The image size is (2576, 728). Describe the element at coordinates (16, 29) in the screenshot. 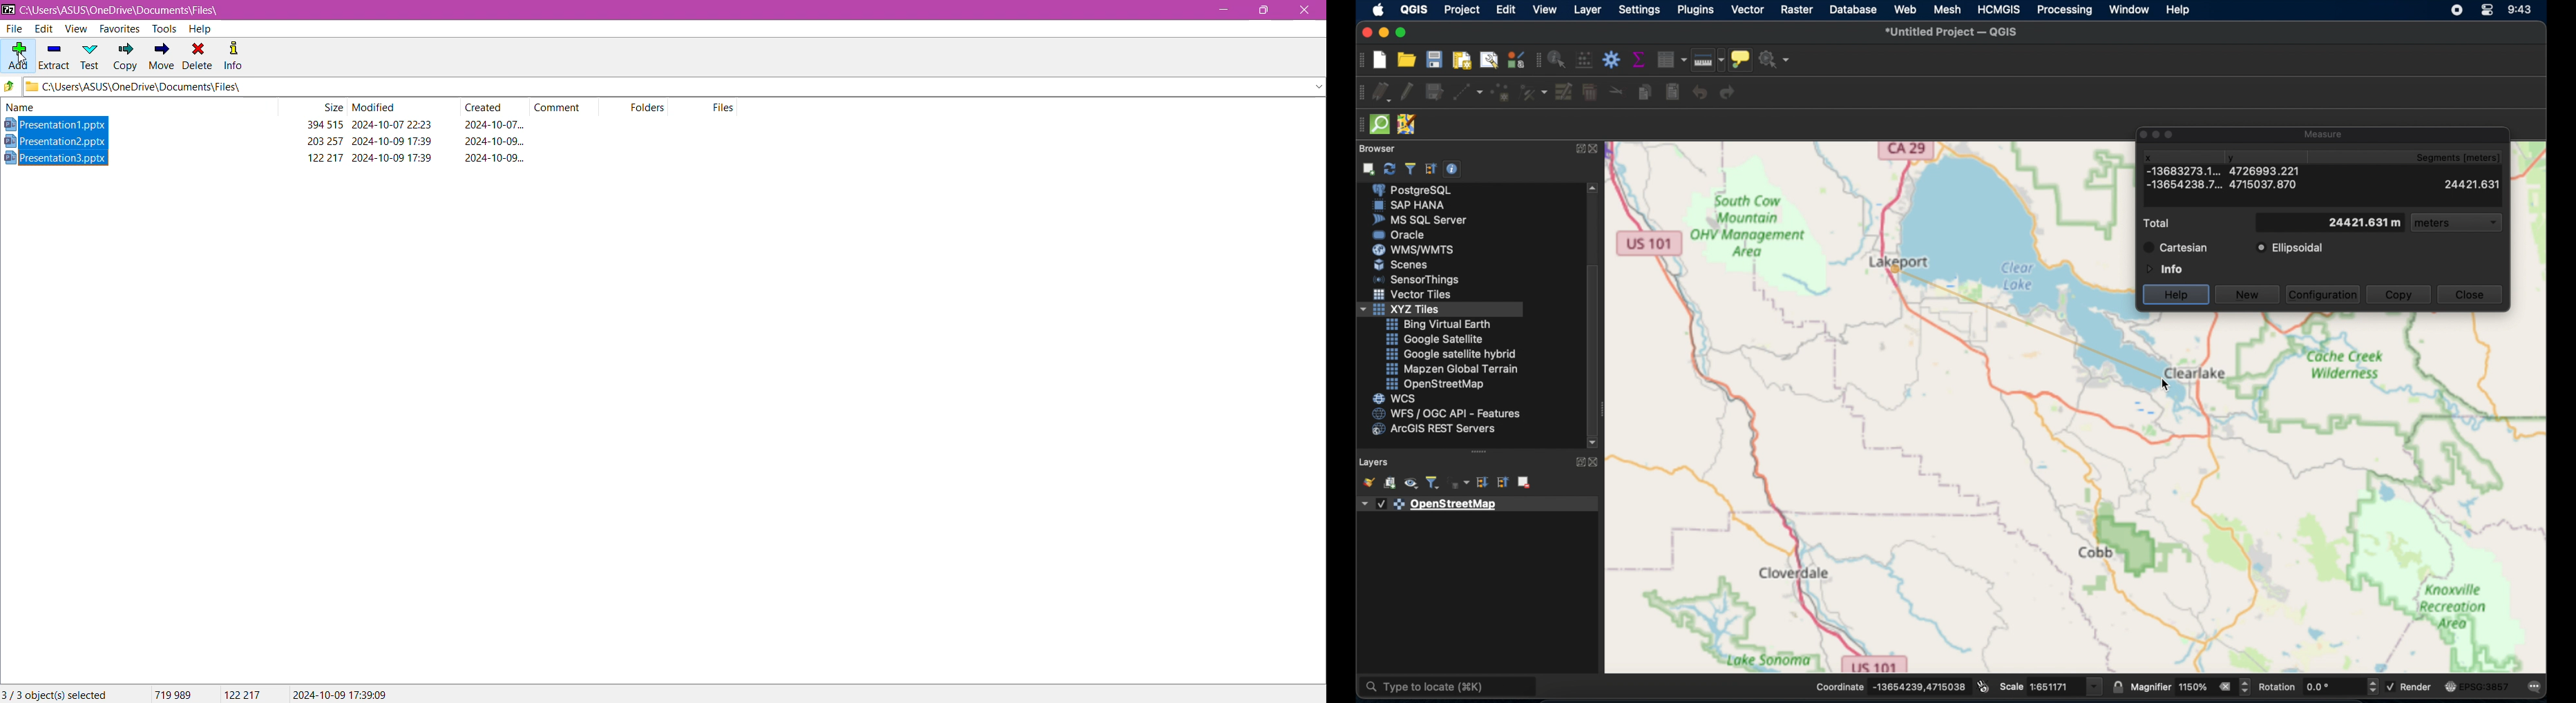

I see `File` at that location.